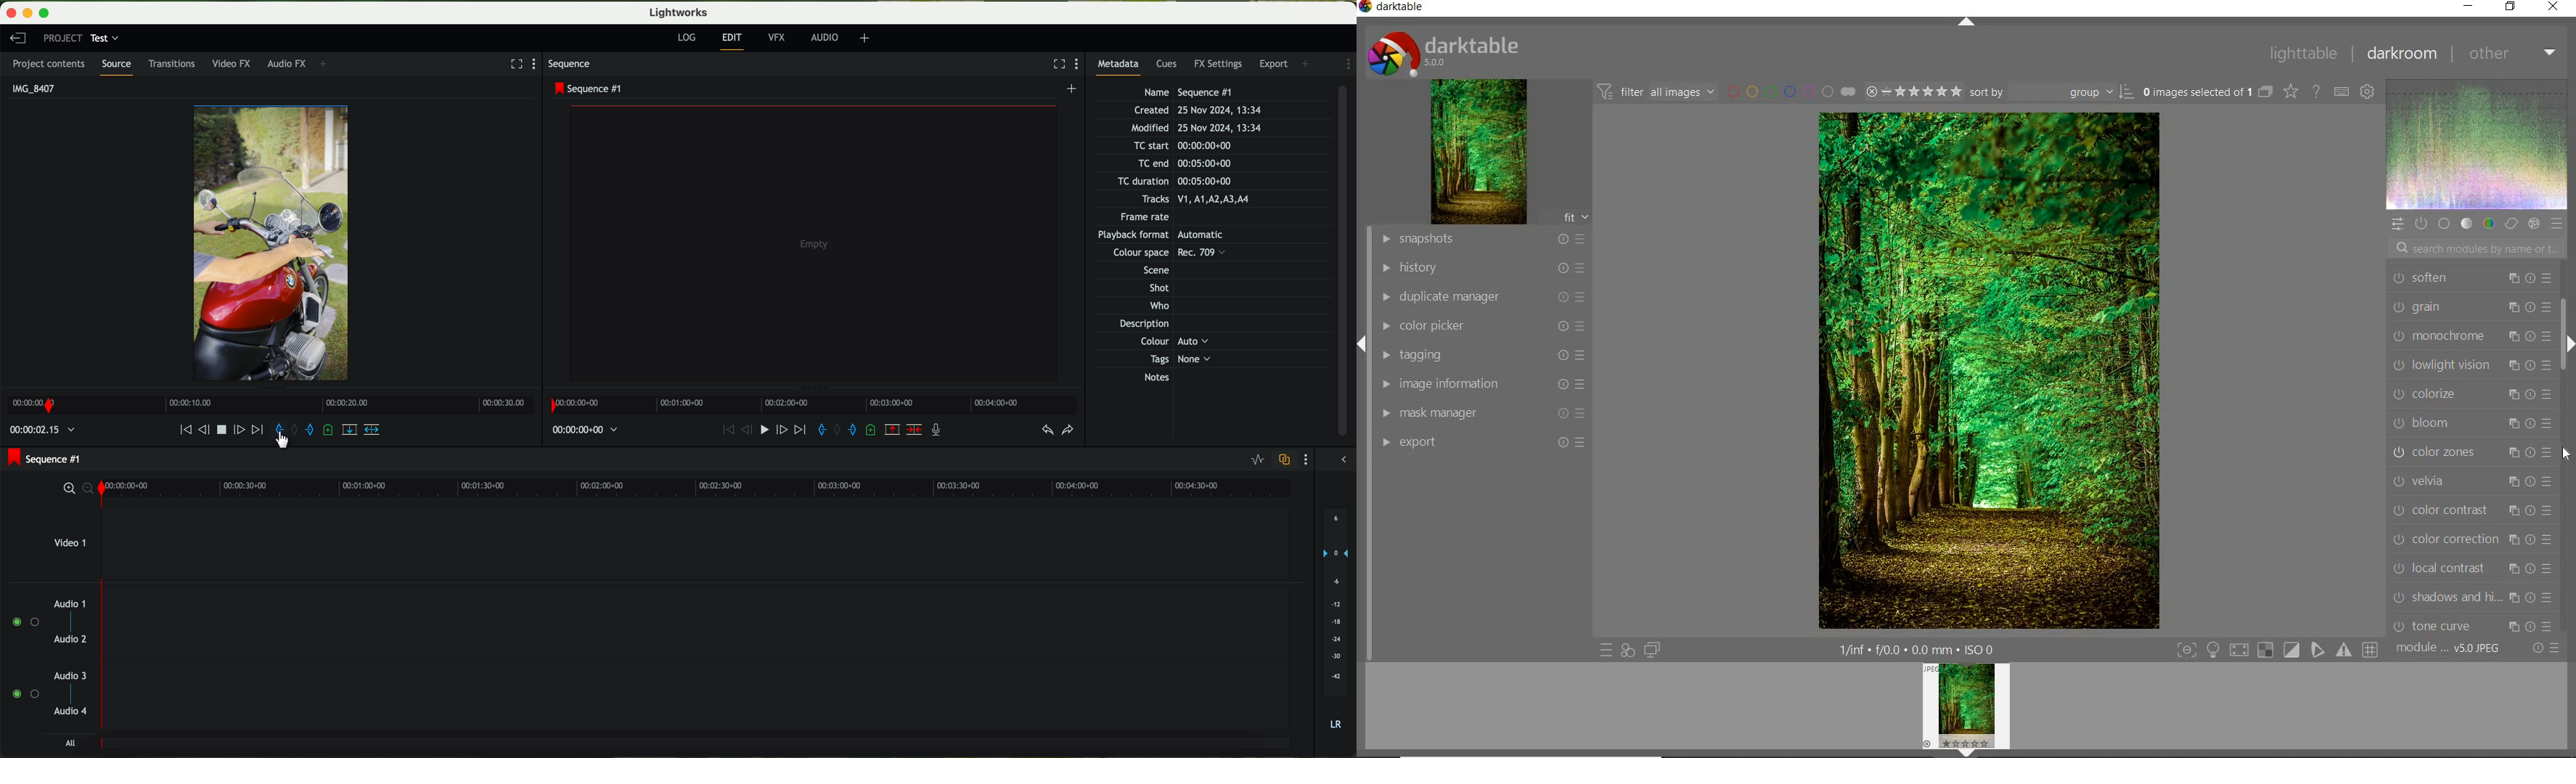  What do you see at coordinates (2196, 93) in the screenshot?
I see `SELECTED IMAGE` at bounding box center [2196, 93].